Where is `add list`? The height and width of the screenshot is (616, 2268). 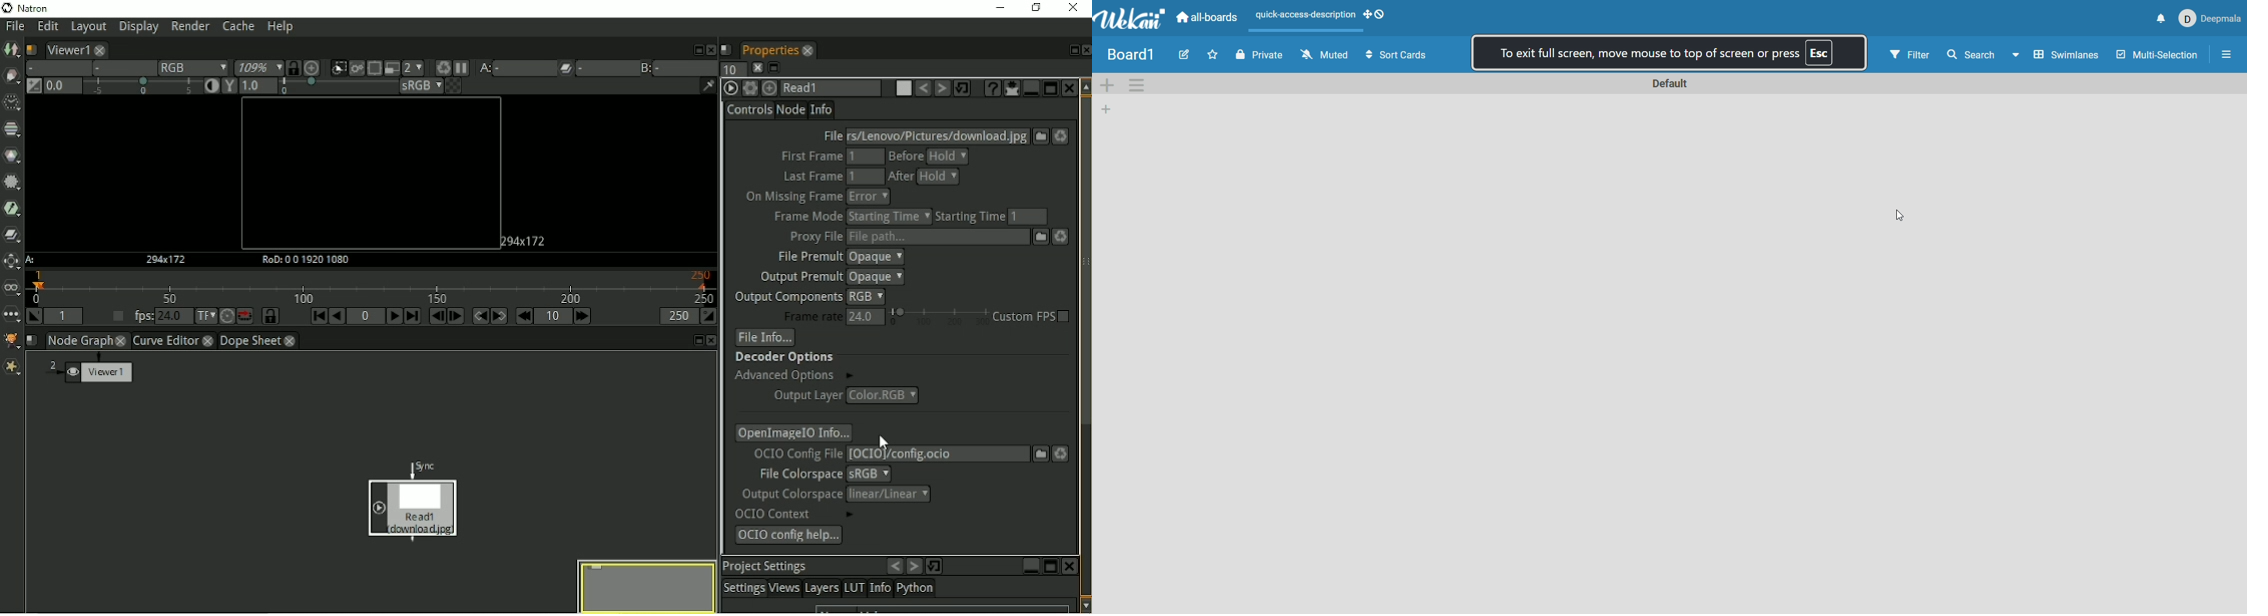 add list is located at coordinates (1109, 109).